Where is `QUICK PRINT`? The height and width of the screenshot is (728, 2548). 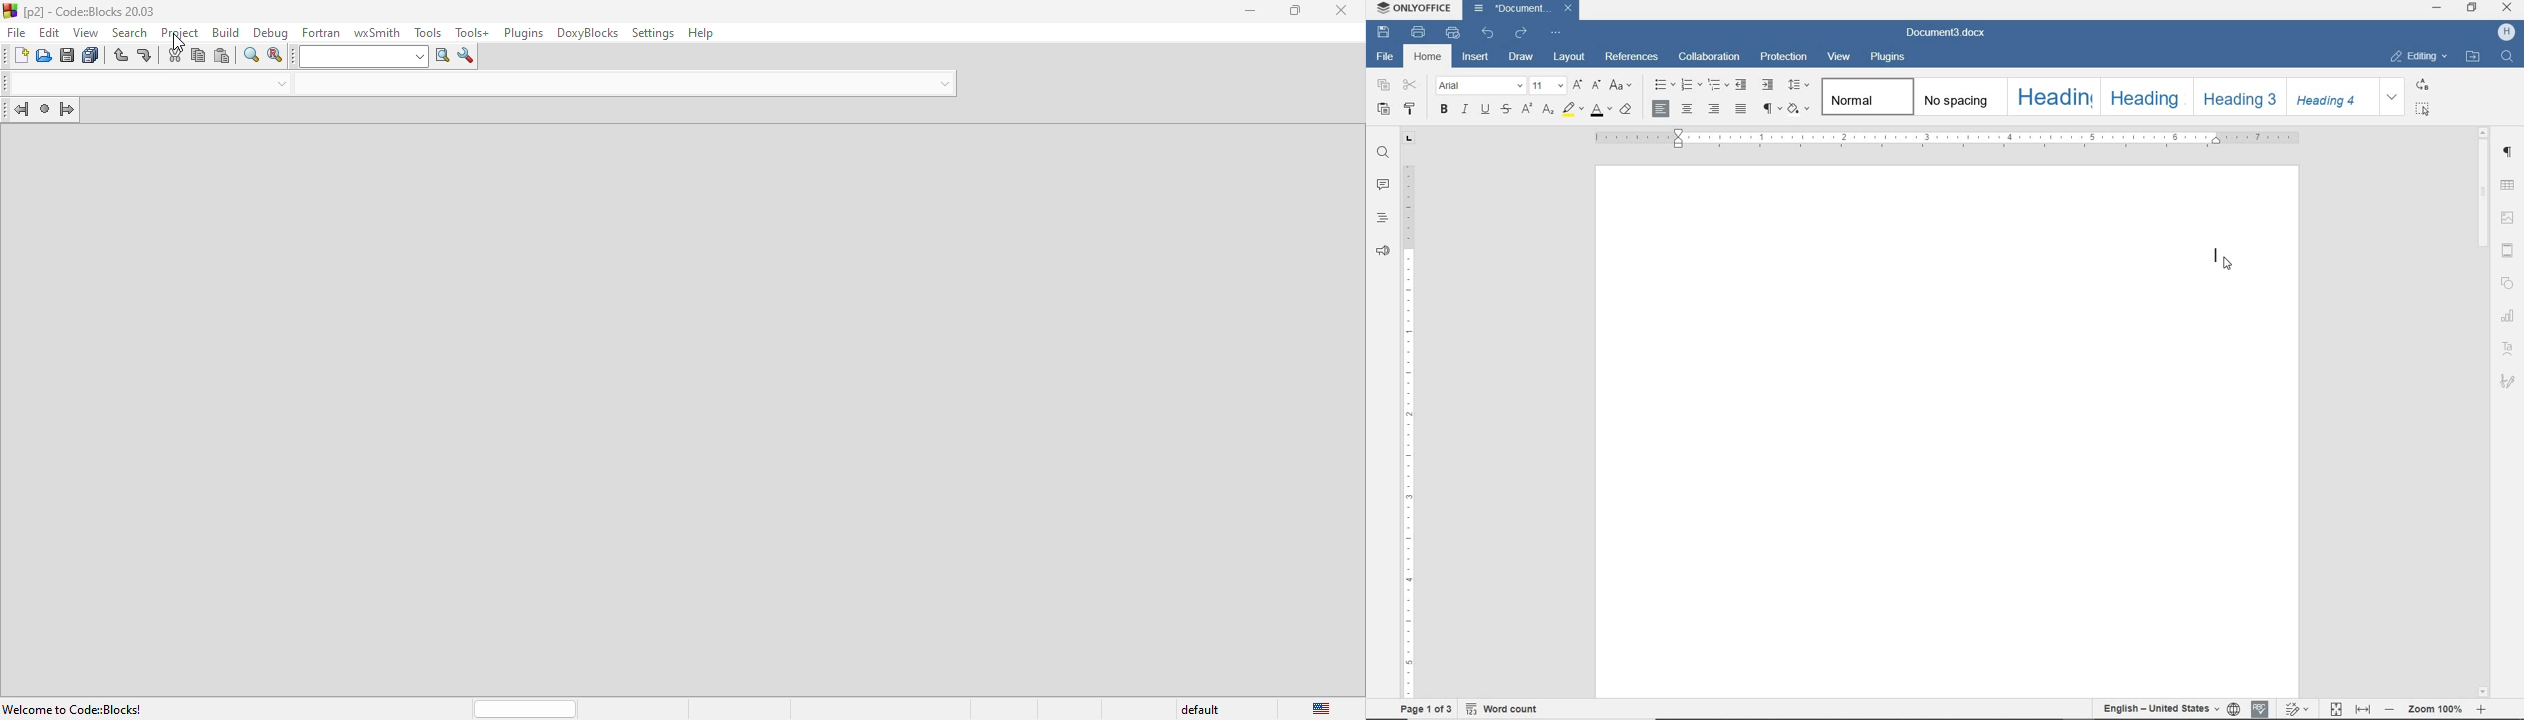
QUICK PRINT is located at coordinates (1455, 33).